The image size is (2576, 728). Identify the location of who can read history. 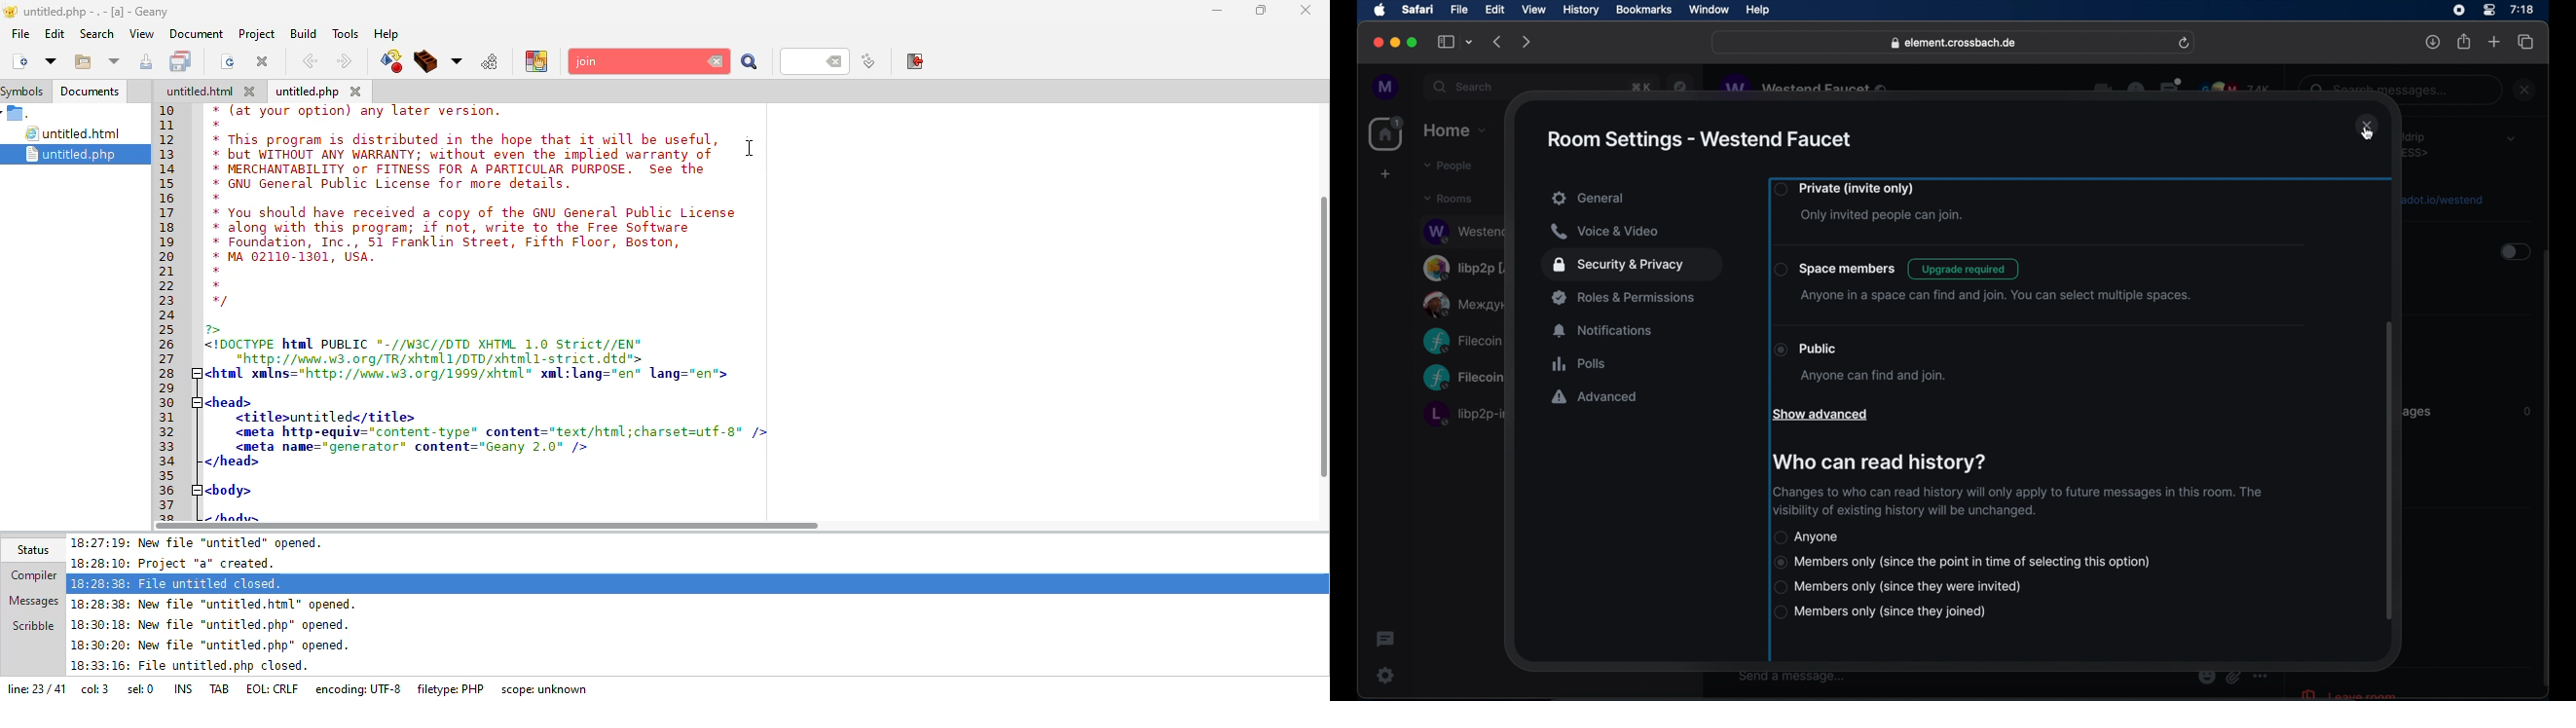
(1878, 463).